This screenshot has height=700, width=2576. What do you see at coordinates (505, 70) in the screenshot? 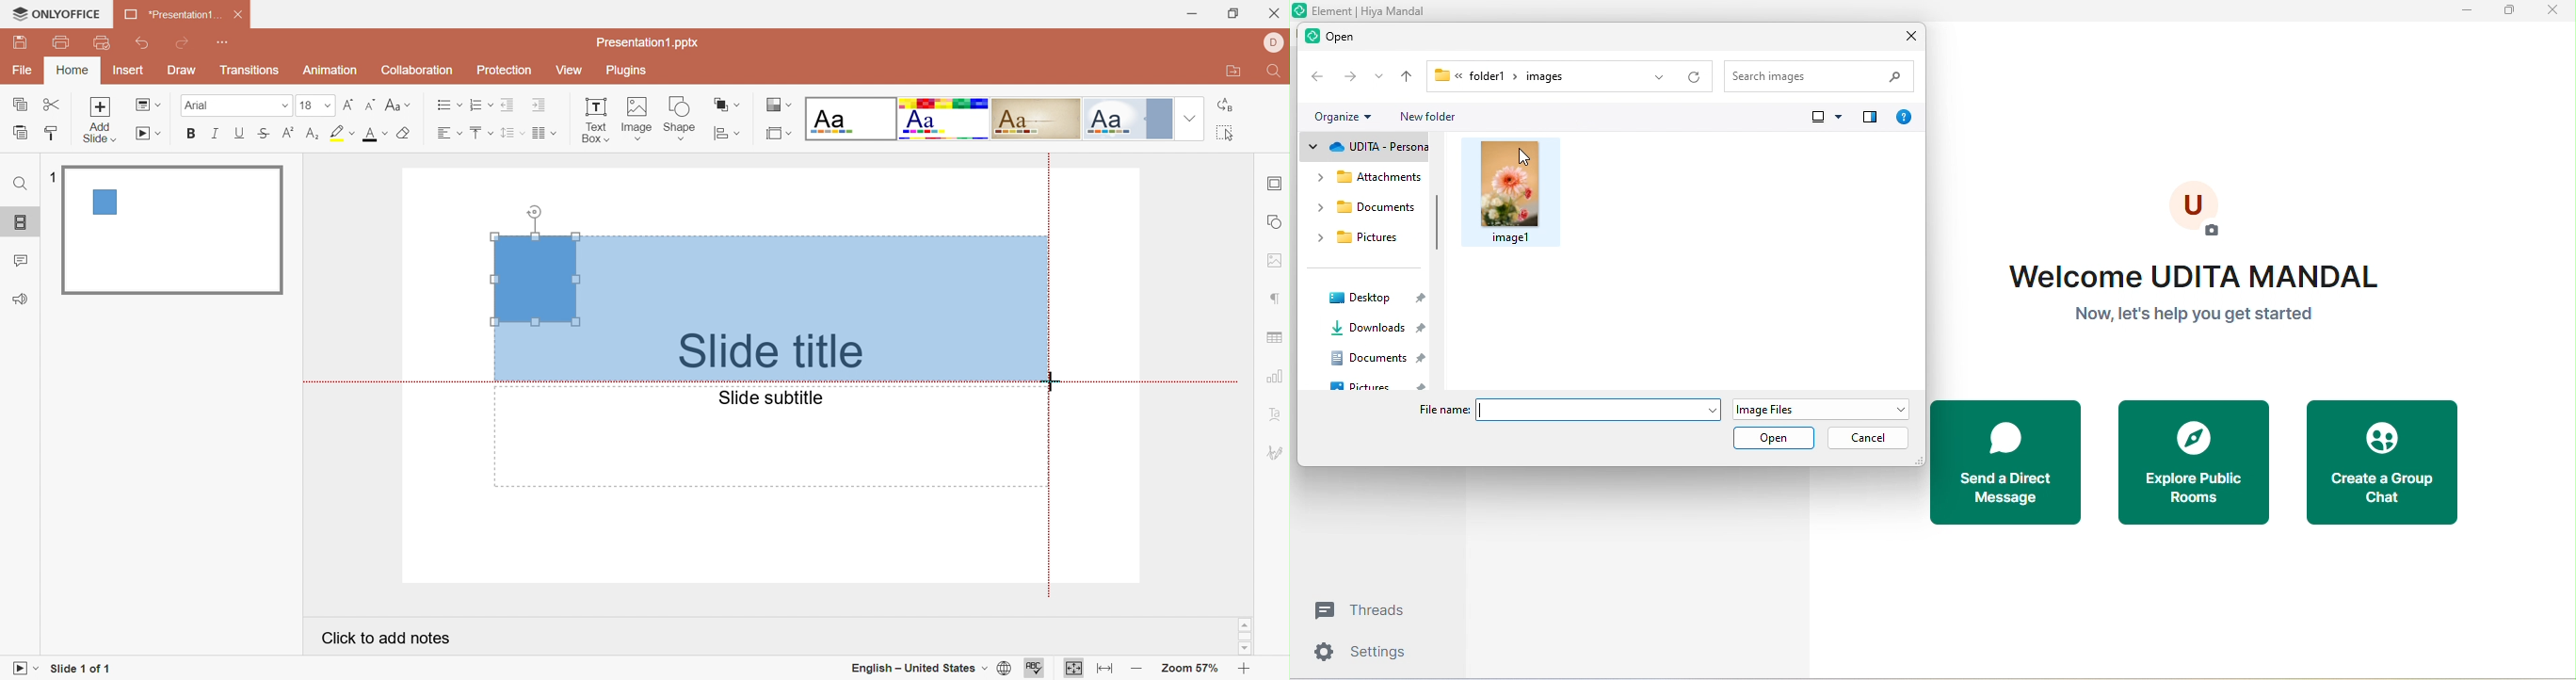
I see `Protection` at bounding box center [505, 70].